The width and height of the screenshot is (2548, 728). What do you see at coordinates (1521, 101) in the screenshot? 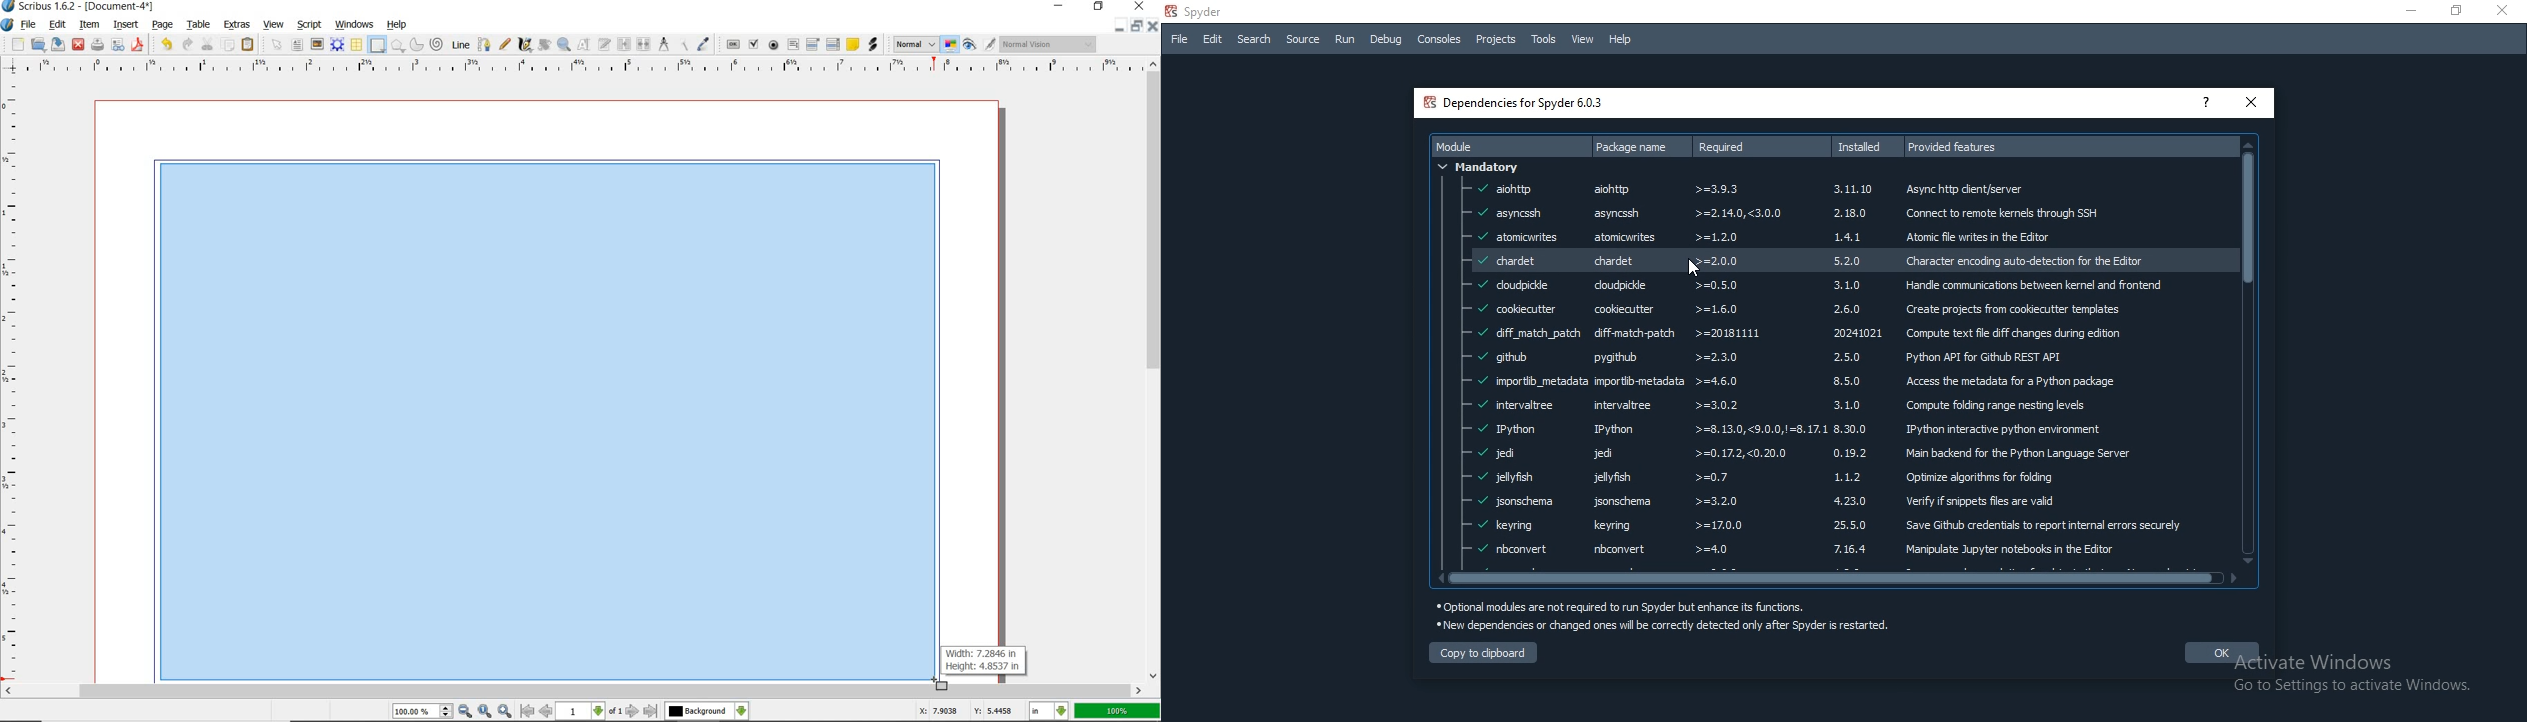
I see `Dependencies for spyder 6.0.3` at bounding box center [1521, 101].